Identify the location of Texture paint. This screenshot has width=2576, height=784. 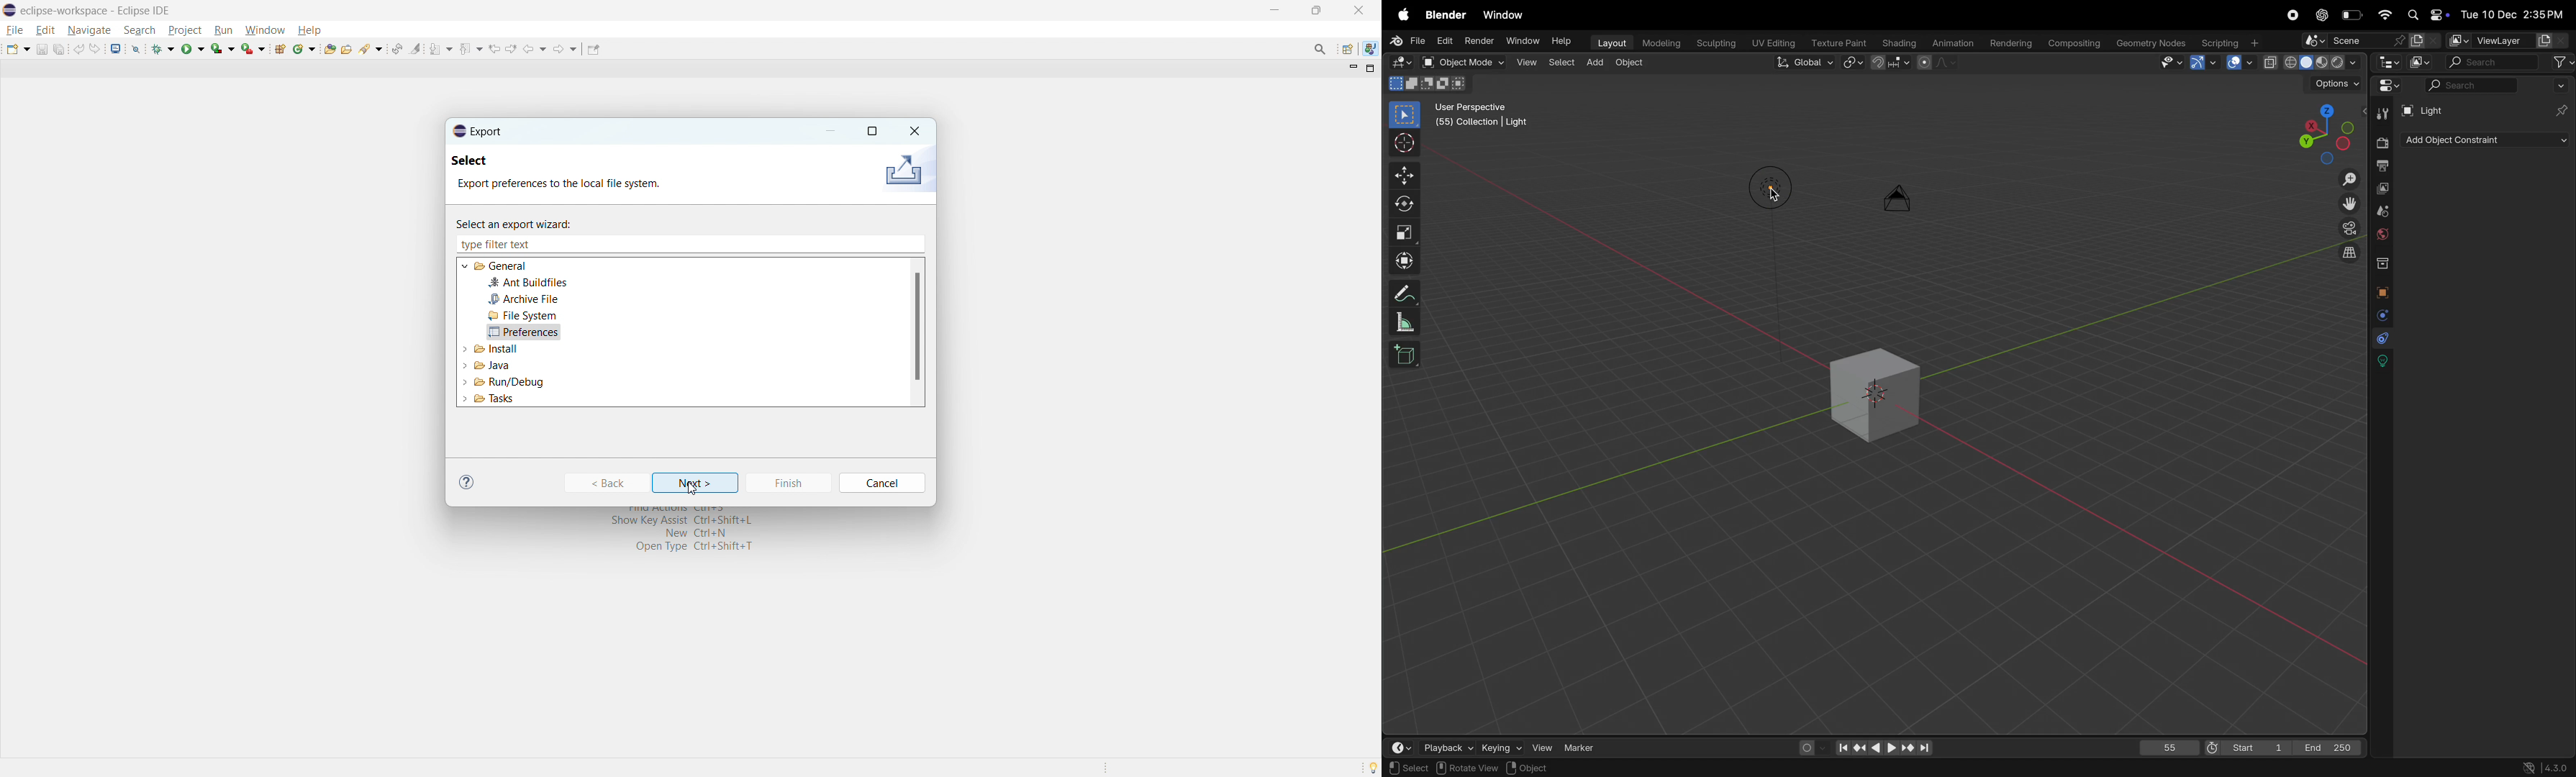
(1839, 42).